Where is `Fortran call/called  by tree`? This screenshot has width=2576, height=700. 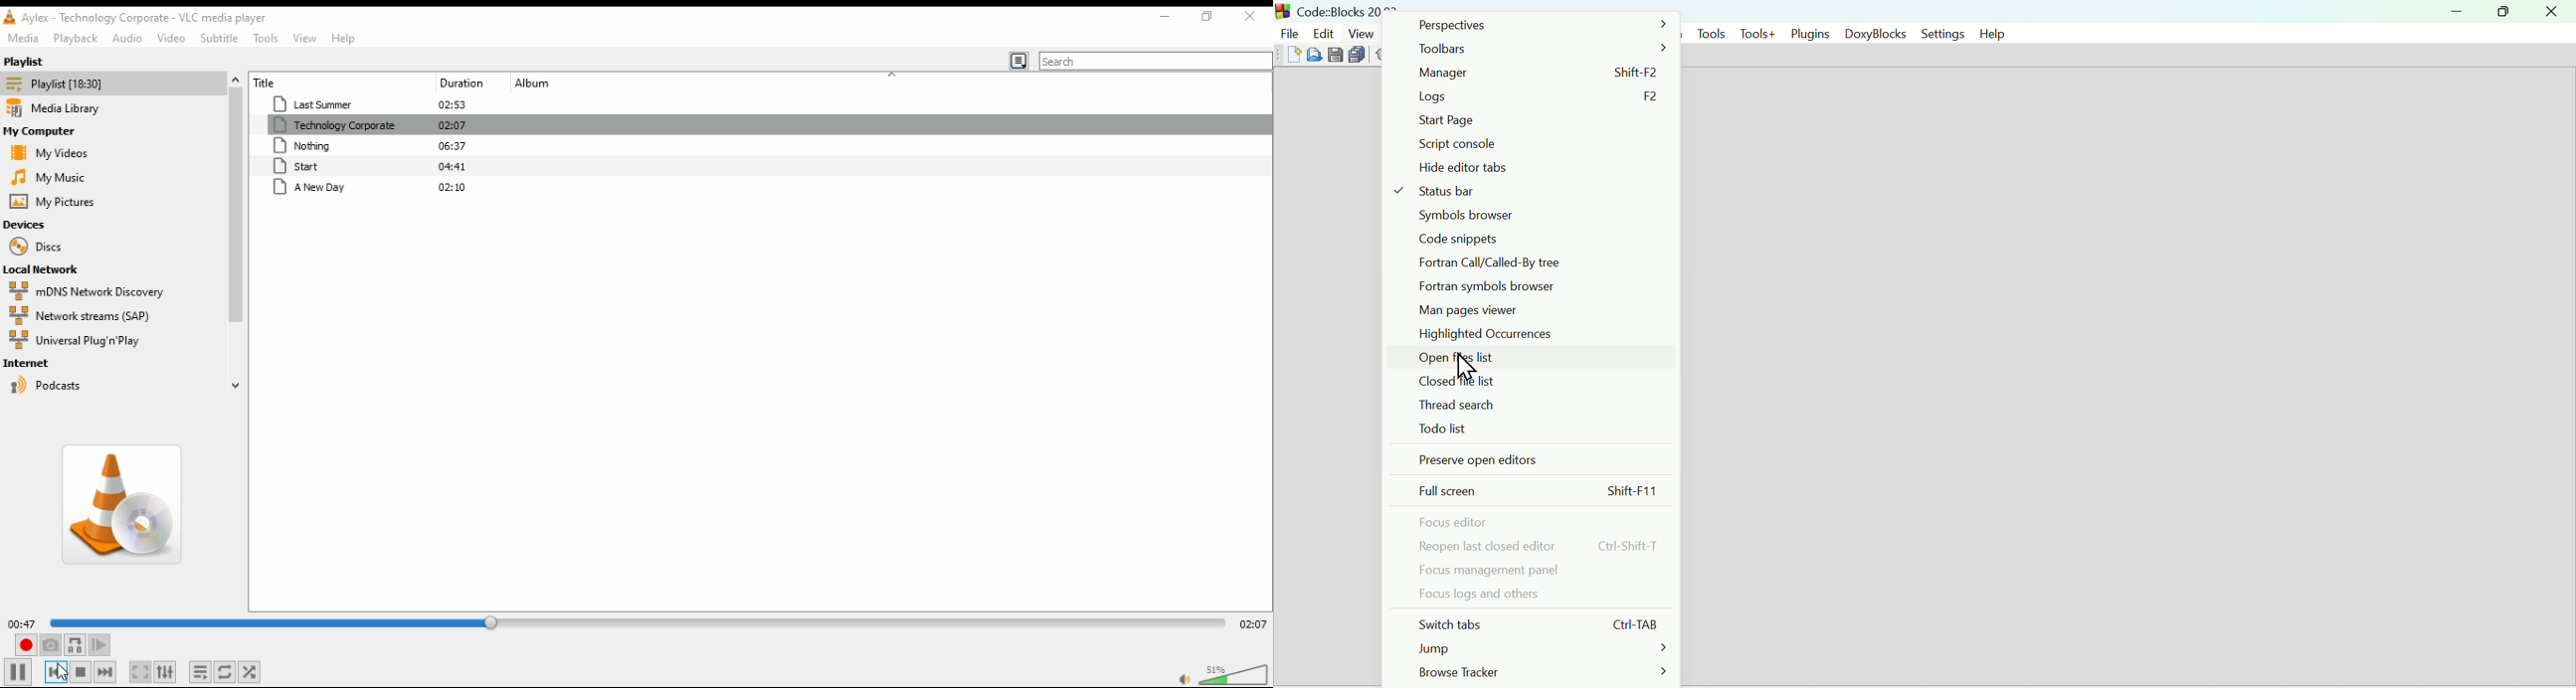
Fortran call/called  by tree is located at coordinates (1536, 263).